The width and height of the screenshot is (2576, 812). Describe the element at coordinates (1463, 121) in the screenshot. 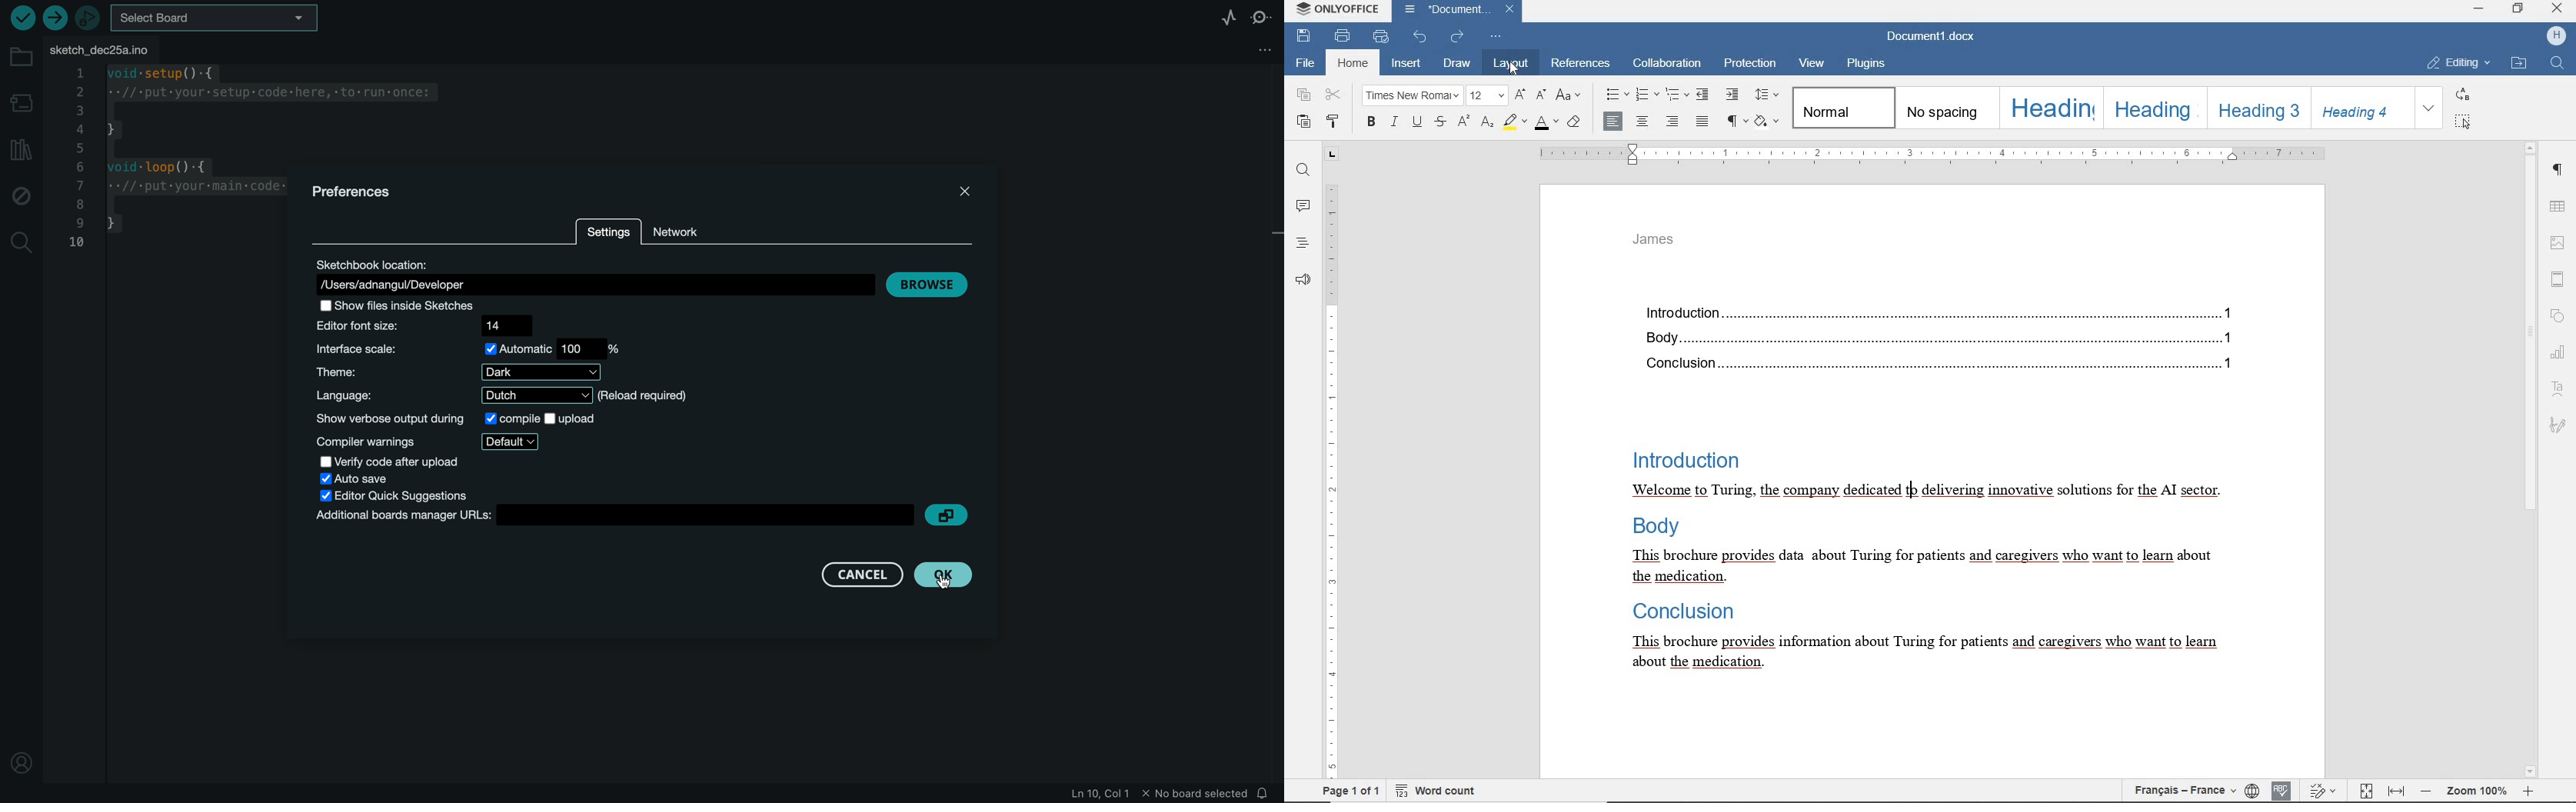

I see `superscript` at that location.